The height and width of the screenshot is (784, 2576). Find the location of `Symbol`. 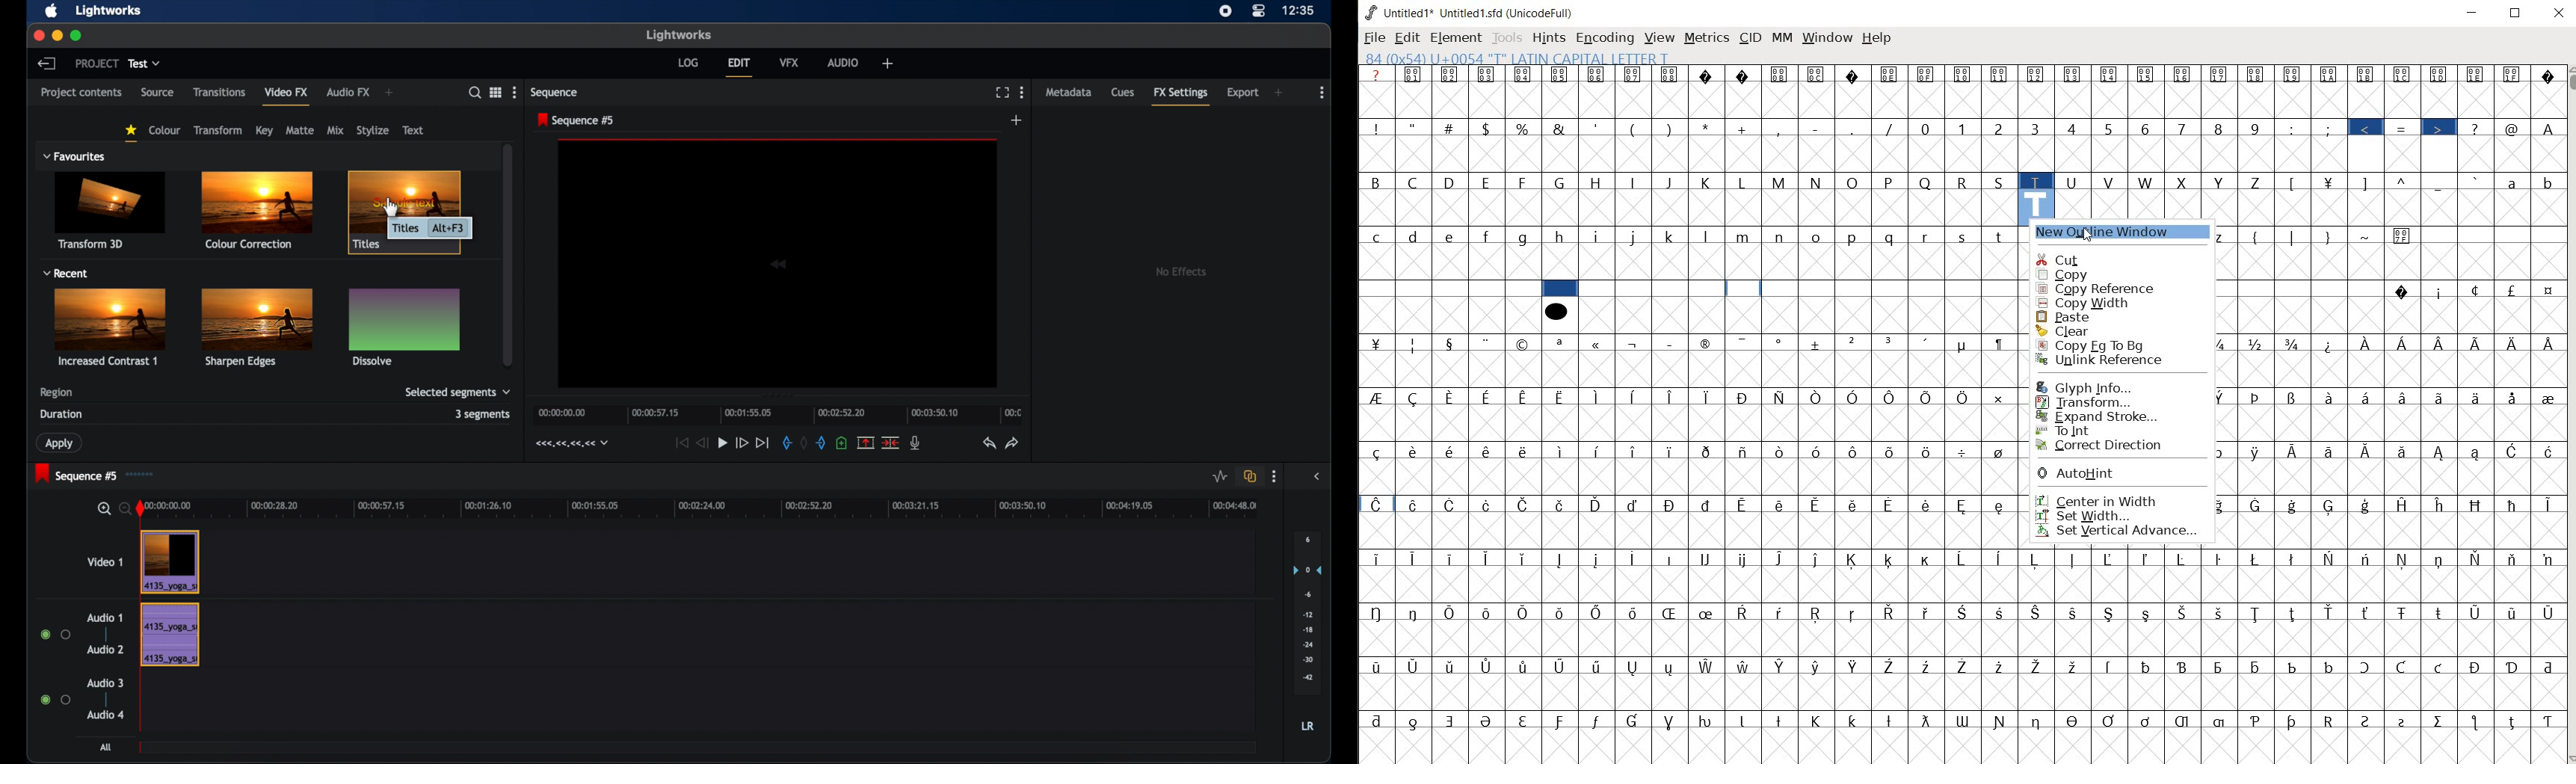

Symbol is located at coordinates (1965, 505).